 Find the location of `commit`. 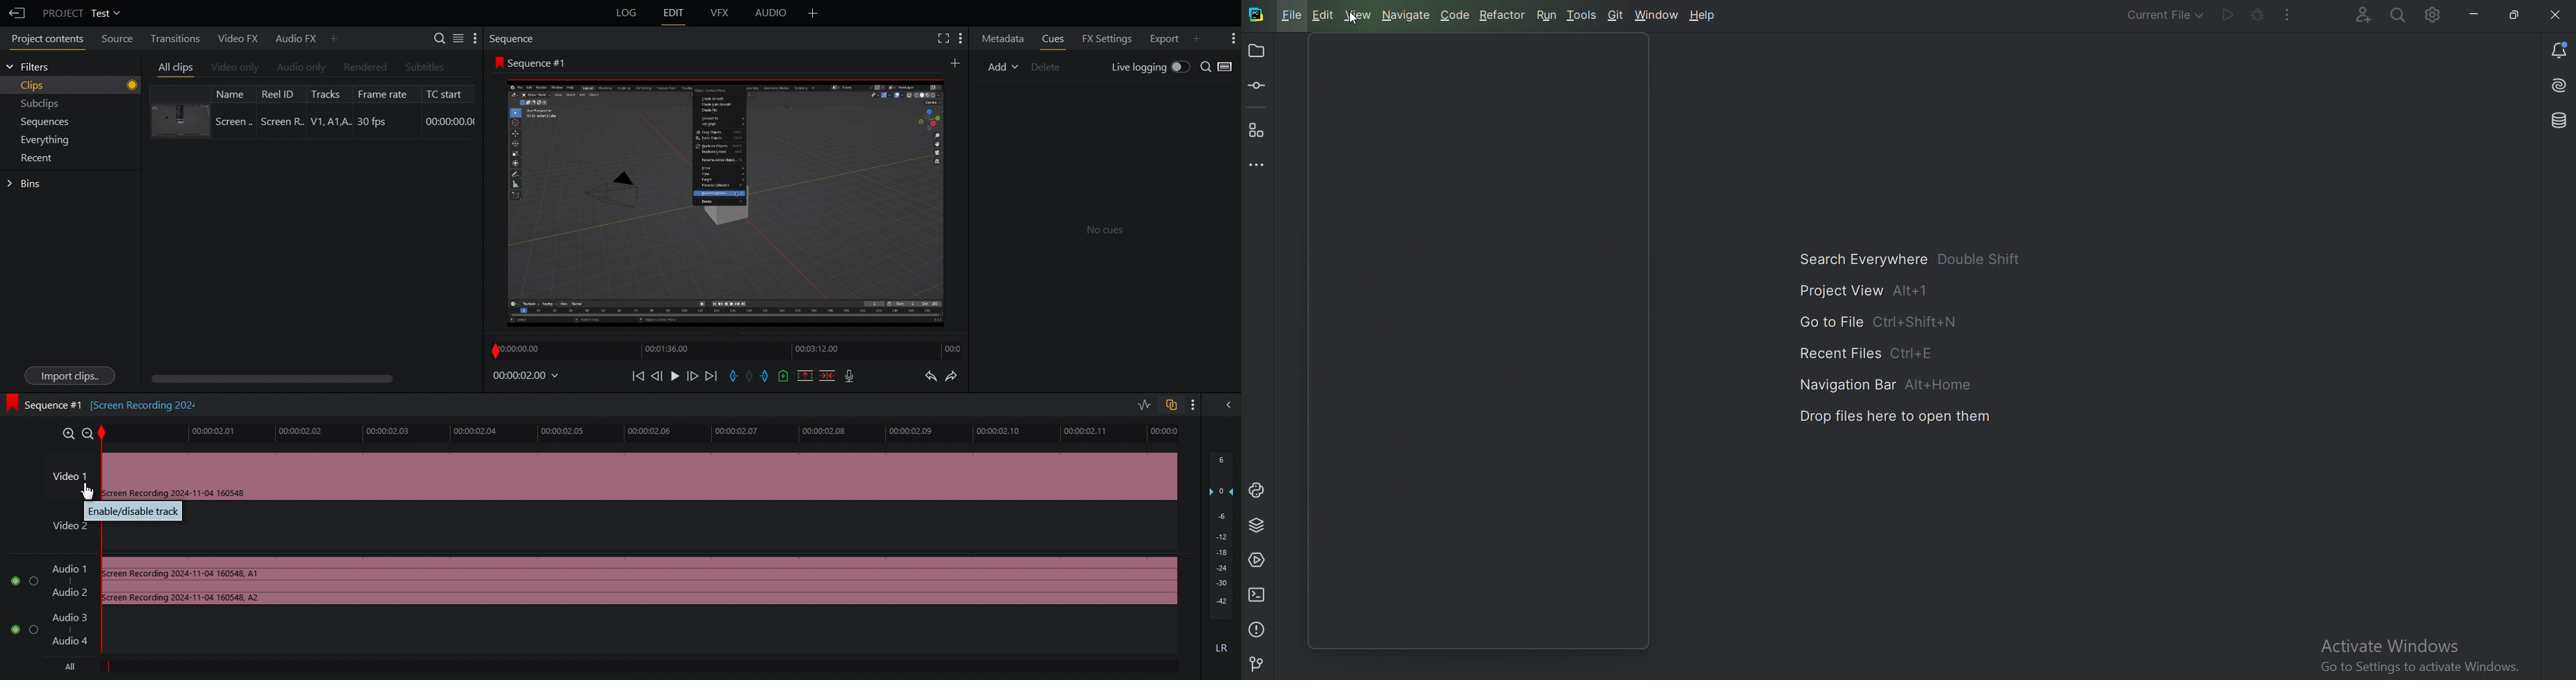

commit is located at coordinates (1260, 86).